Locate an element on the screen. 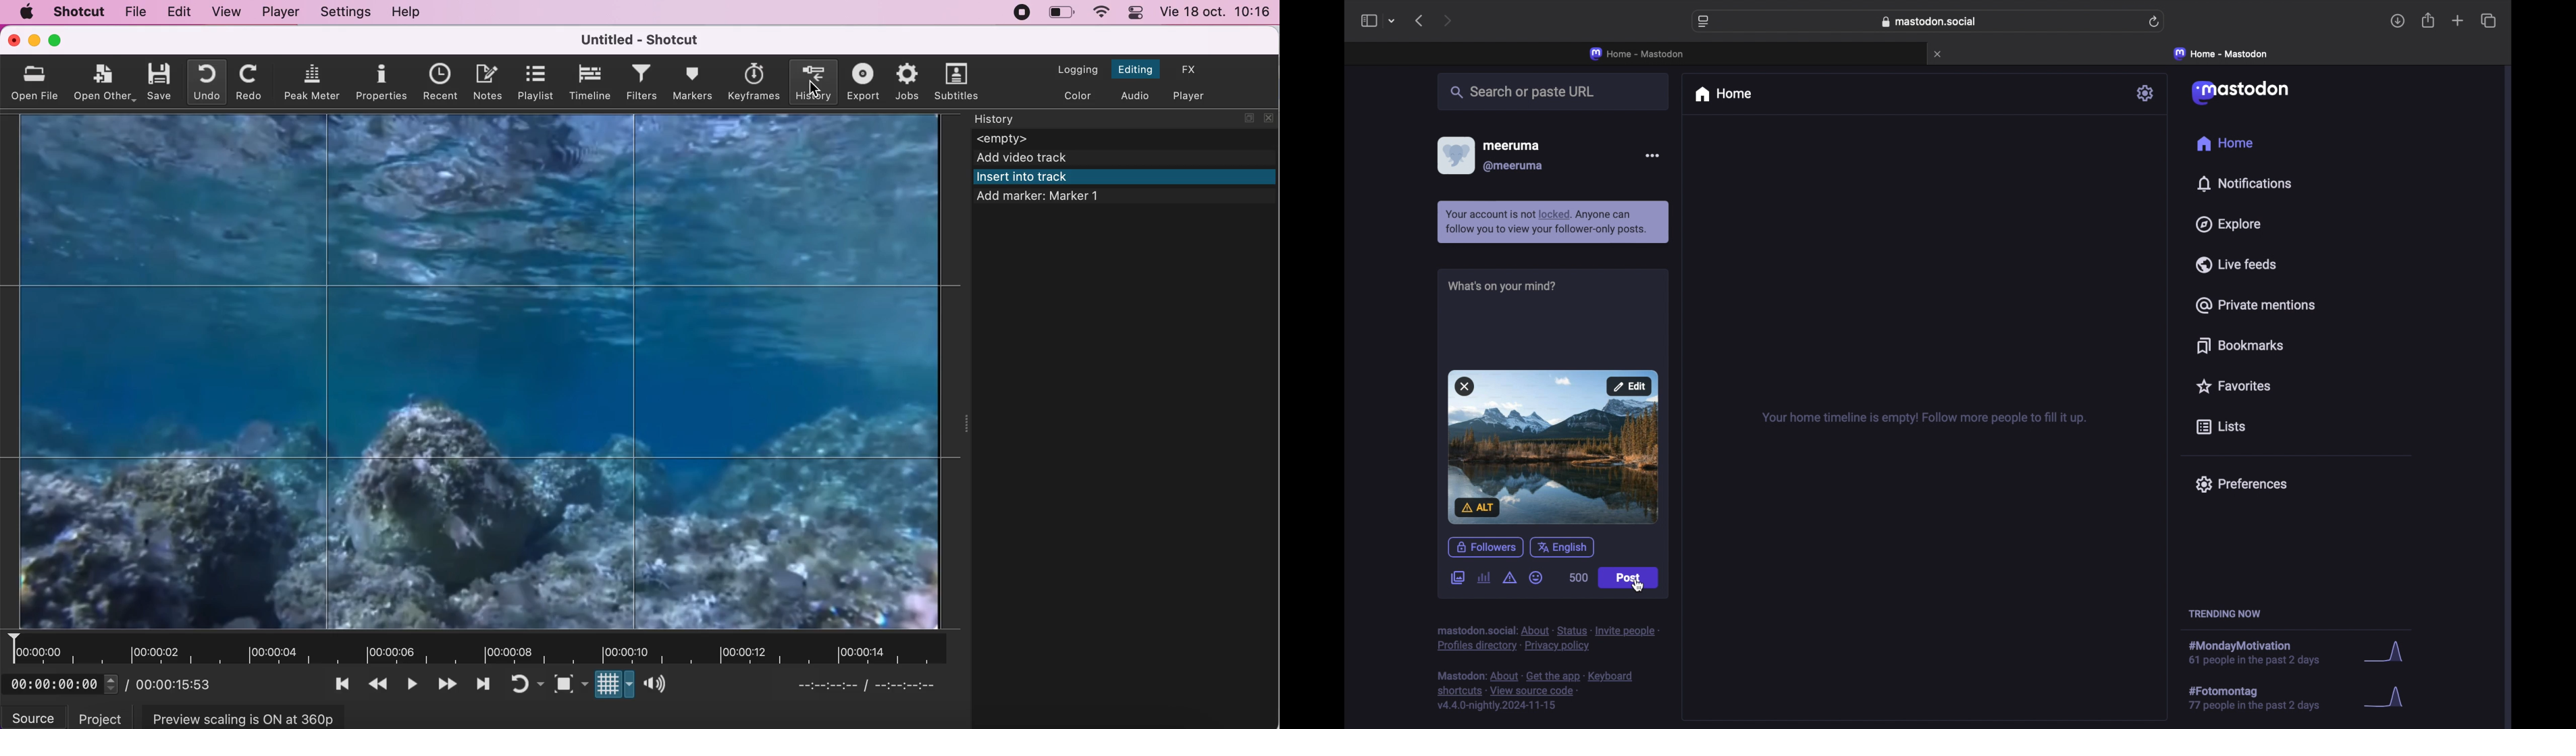 Image resolution: width=2576 pixels, height=756 pixels. battery is located at coordinates (1064, 15).